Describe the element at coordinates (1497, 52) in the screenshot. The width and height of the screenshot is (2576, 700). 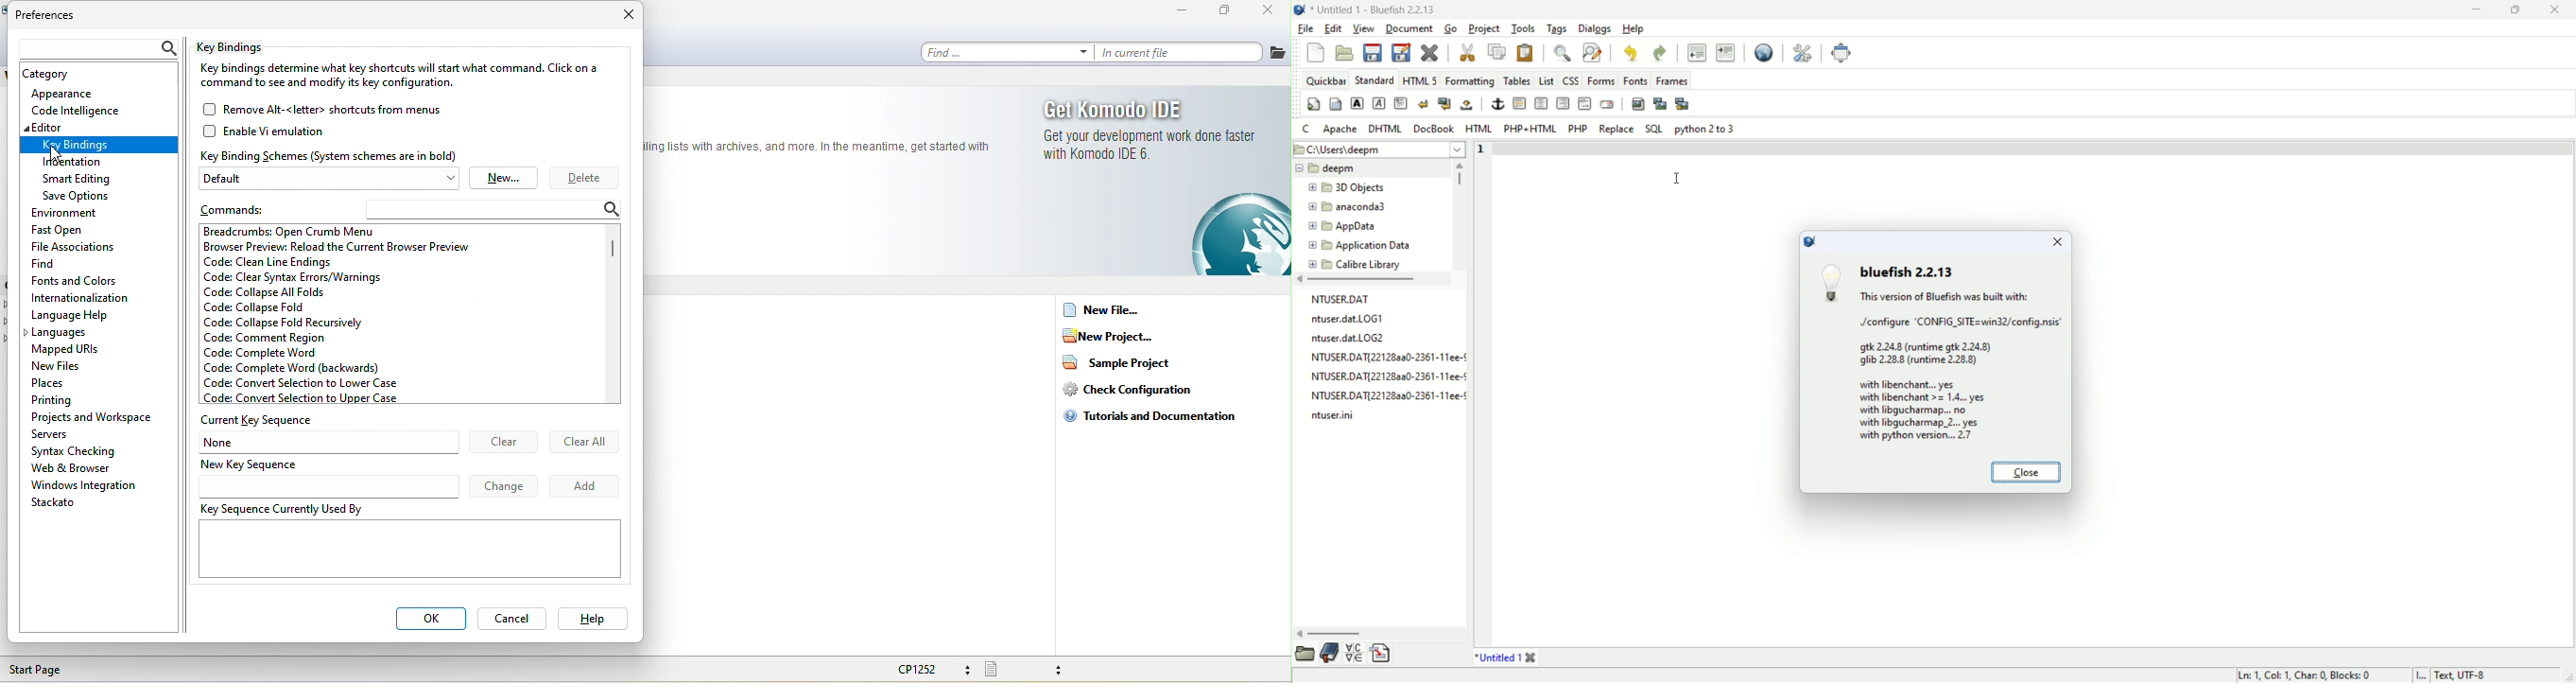
I see `copy` at that location.